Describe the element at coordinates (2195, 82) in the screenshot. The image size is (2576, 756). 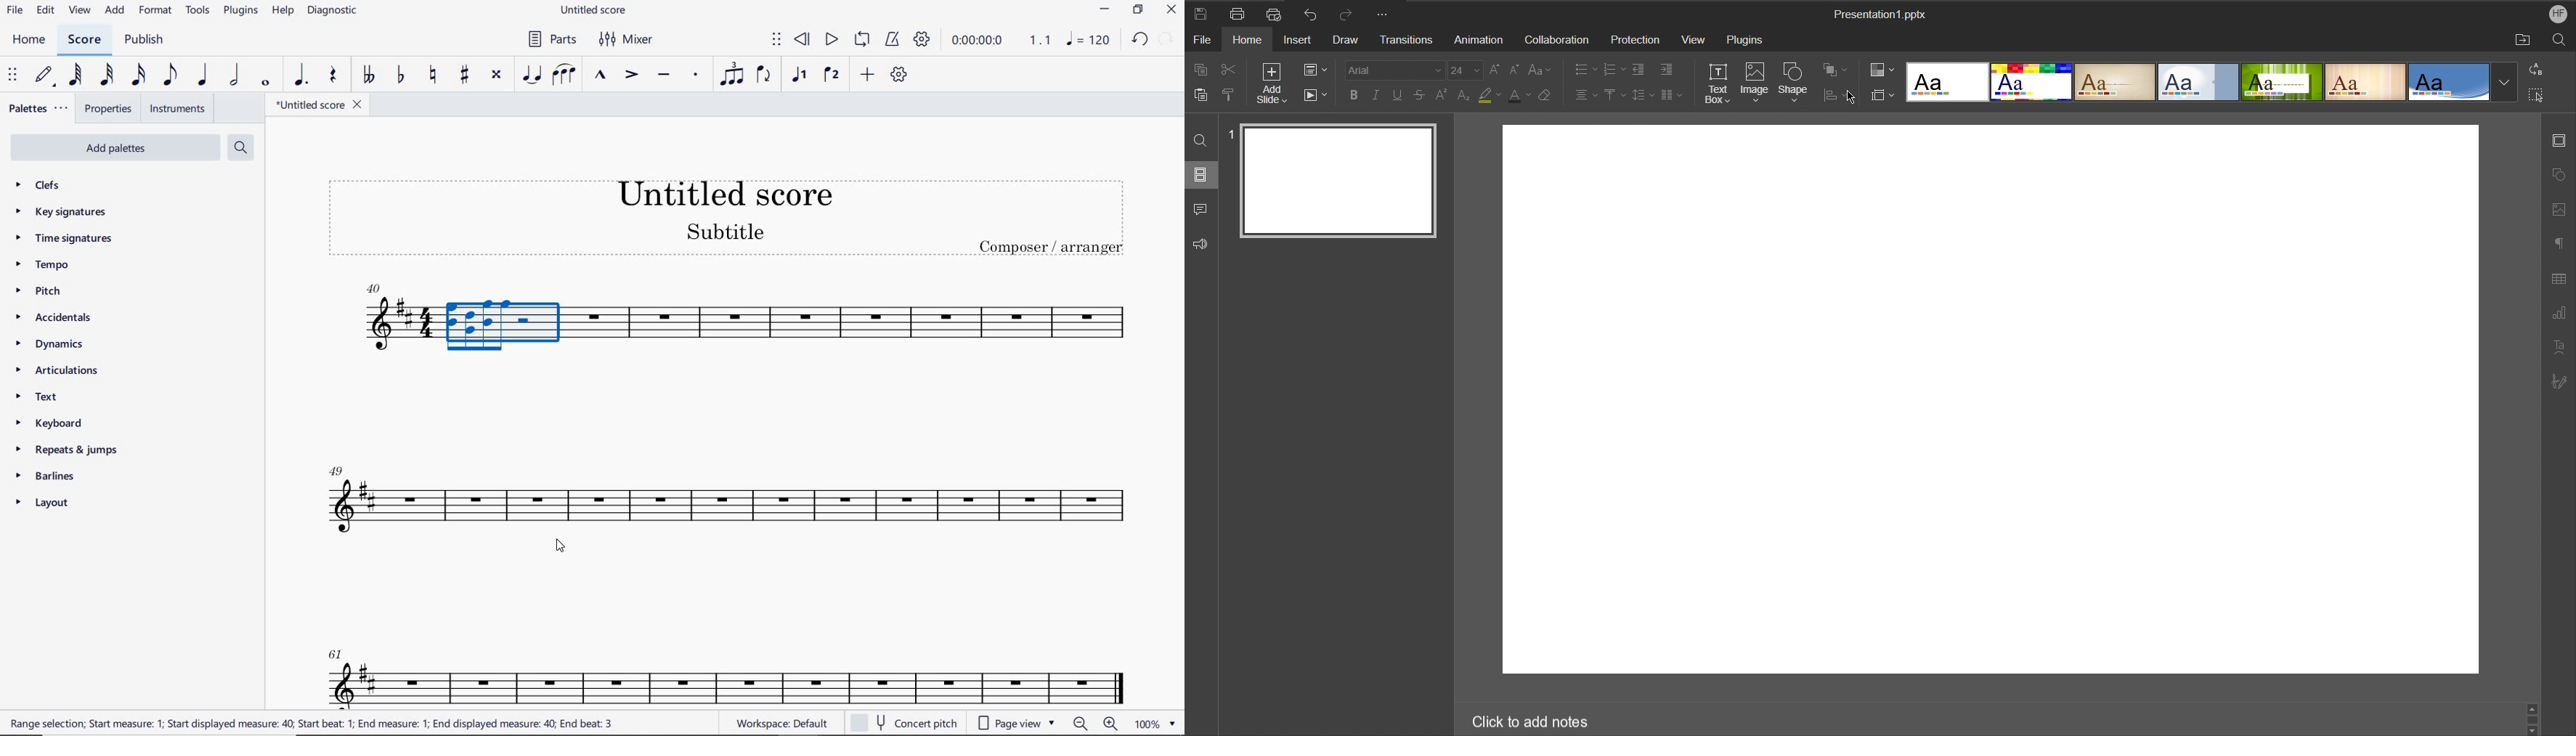
I see `Templates` at that location.